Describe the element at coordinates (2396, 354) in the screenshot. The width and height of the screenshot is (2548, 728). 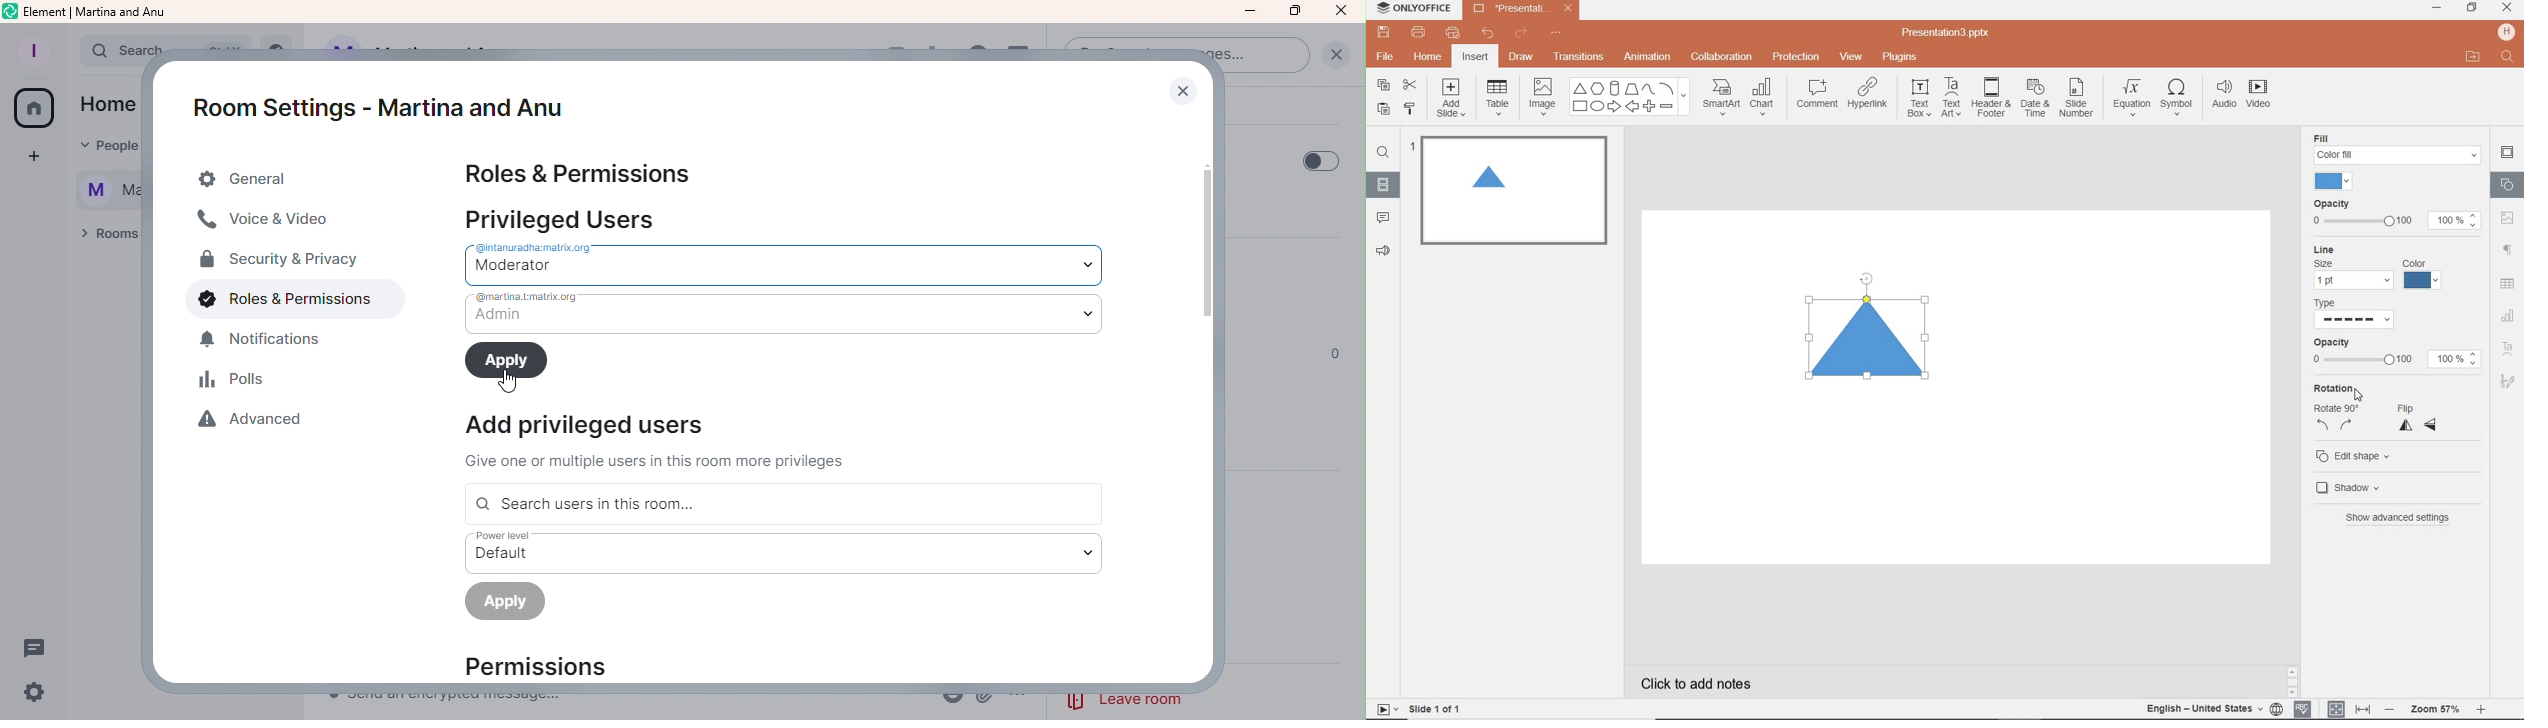
I see `opacity` at that location.